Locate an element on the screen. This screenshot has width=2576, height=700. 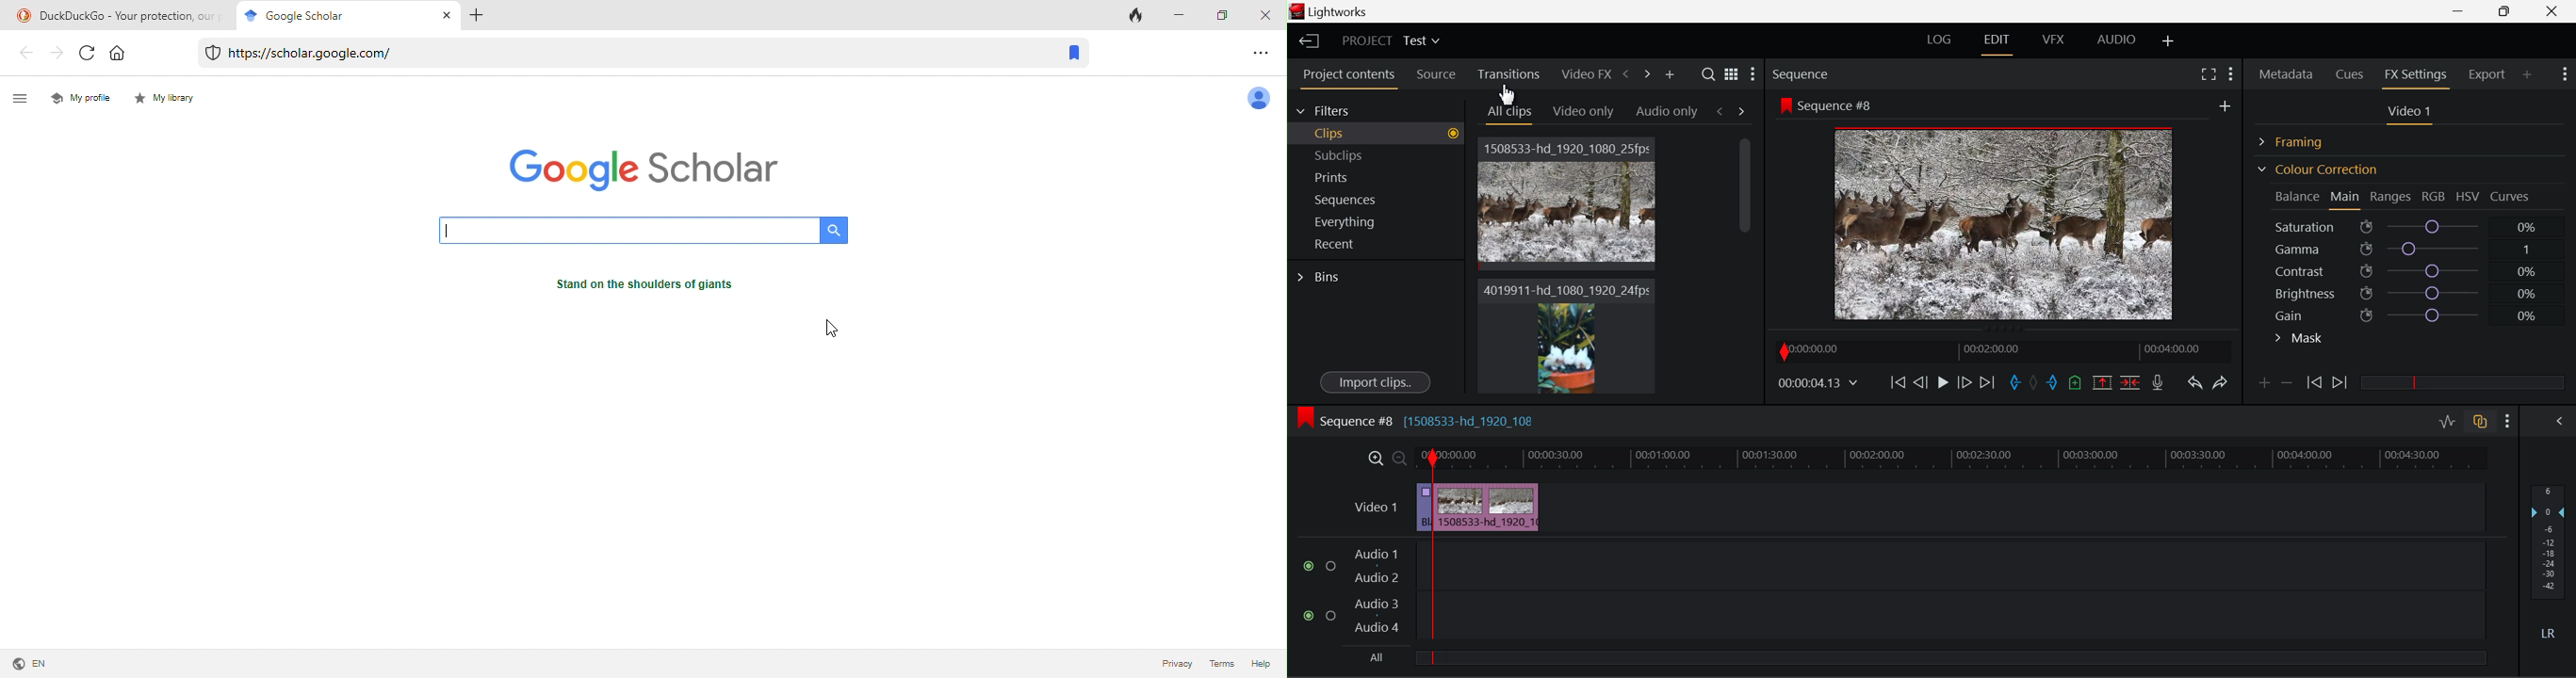
Main Tab Open is located at coordinates (2346, 198).